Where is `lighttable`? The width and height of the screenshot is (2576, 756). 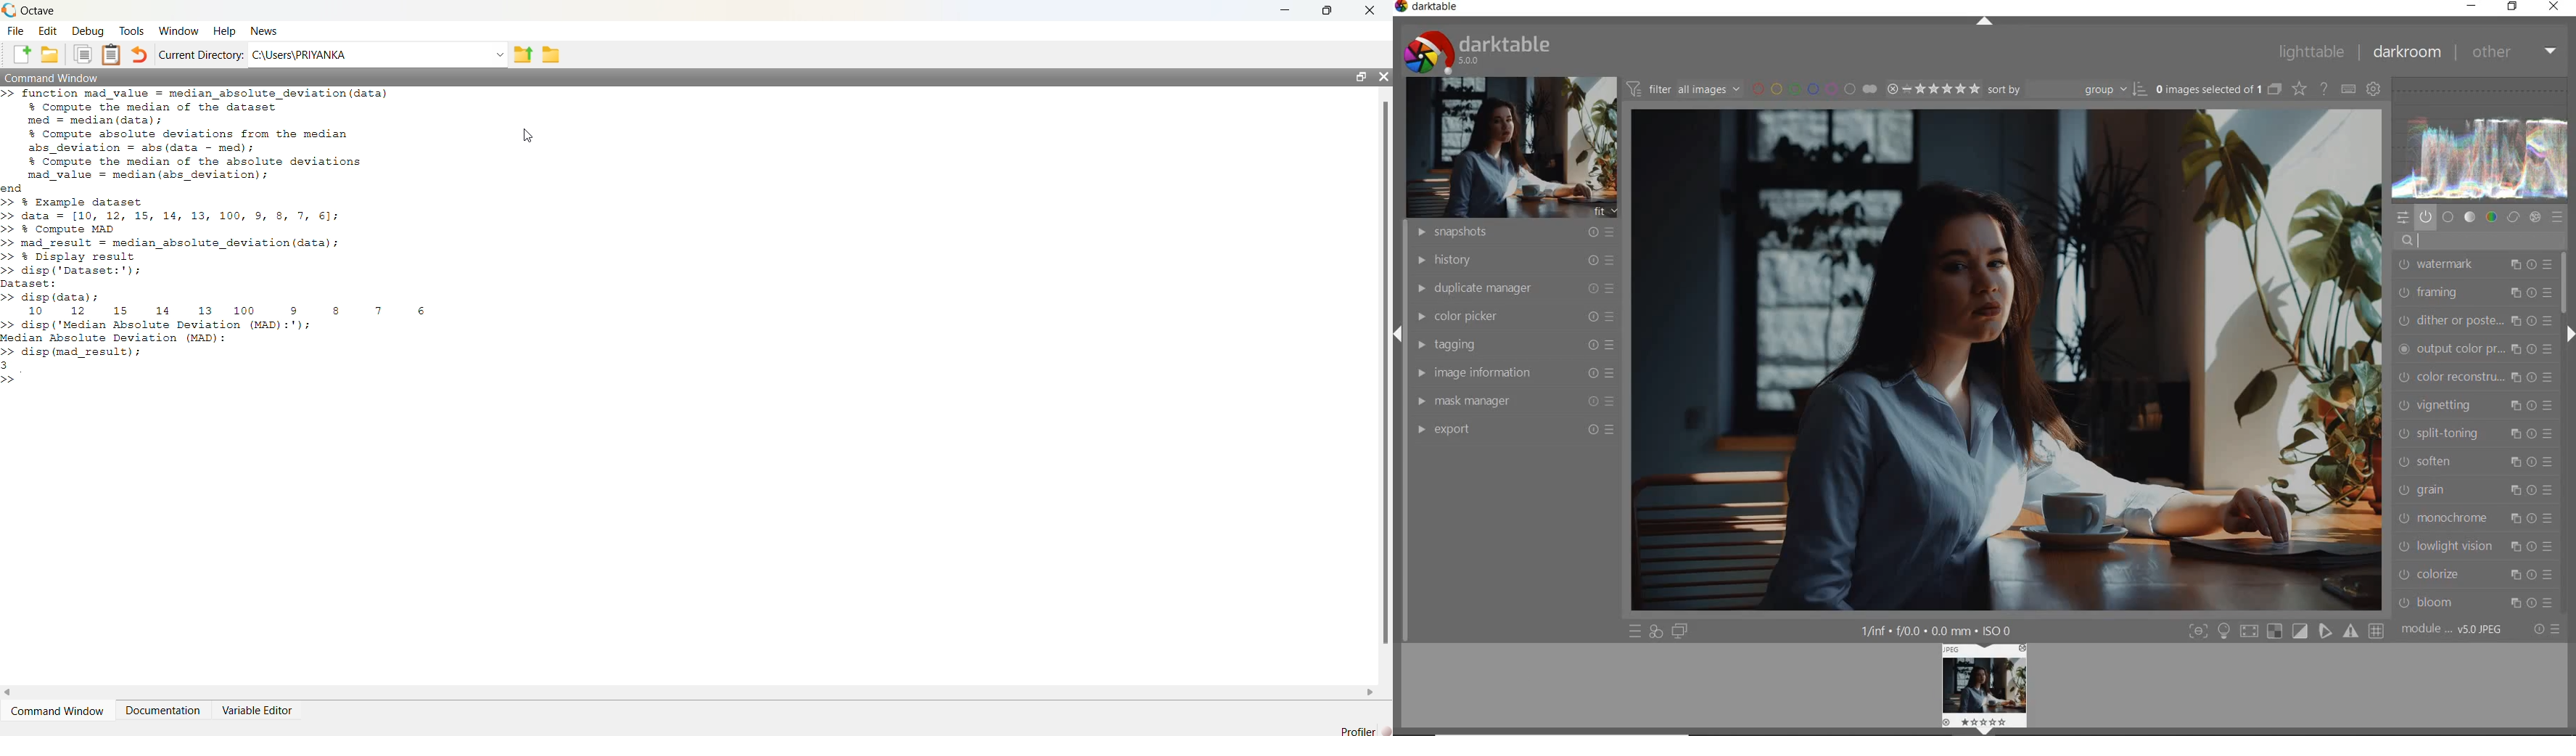 lighttable is located at coordinates (2311, 53).